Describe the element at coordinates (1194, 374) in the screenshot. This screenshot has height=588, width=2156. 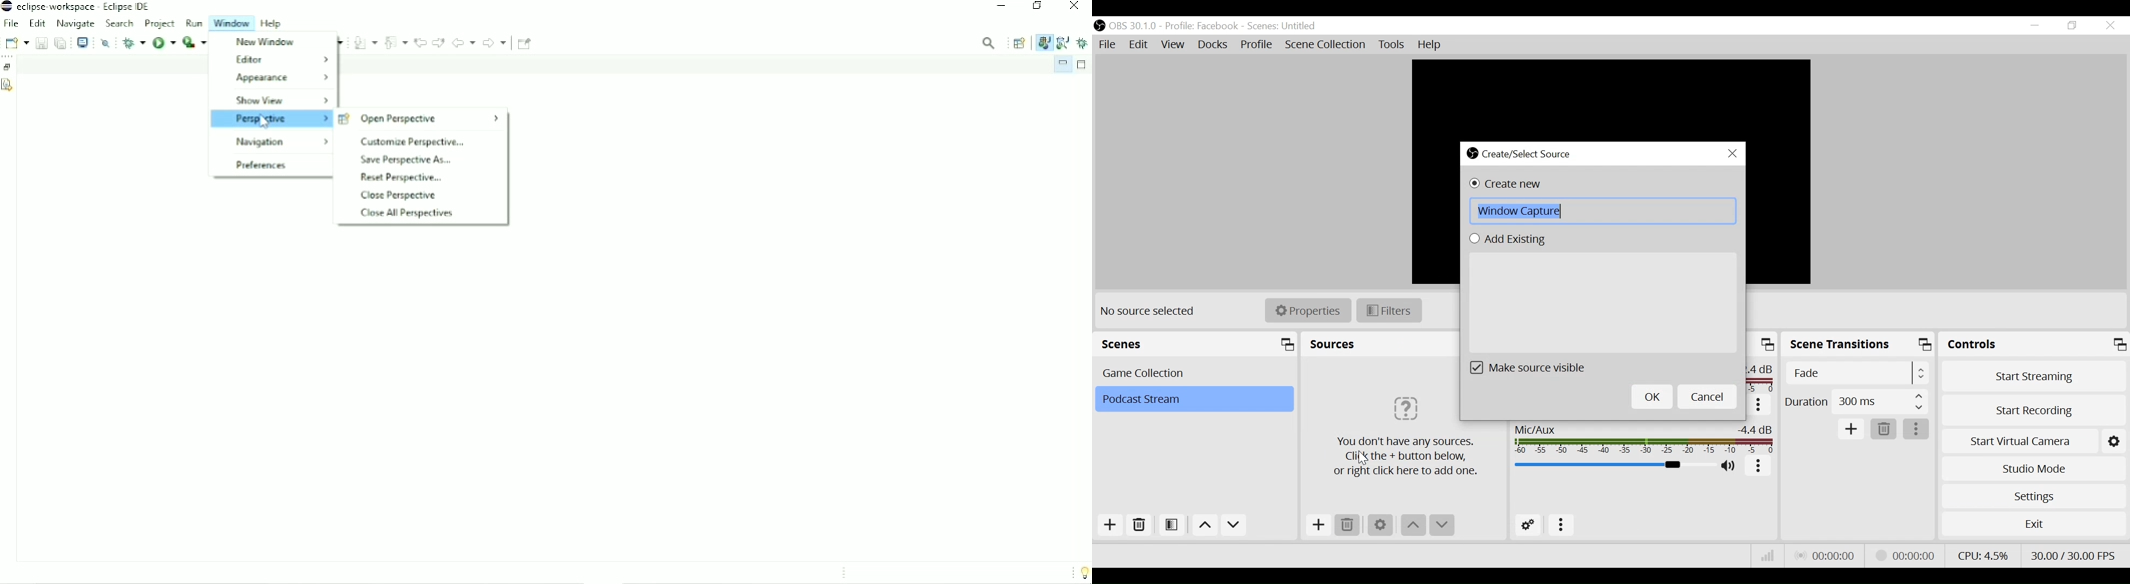
I see `Scene` at that location.